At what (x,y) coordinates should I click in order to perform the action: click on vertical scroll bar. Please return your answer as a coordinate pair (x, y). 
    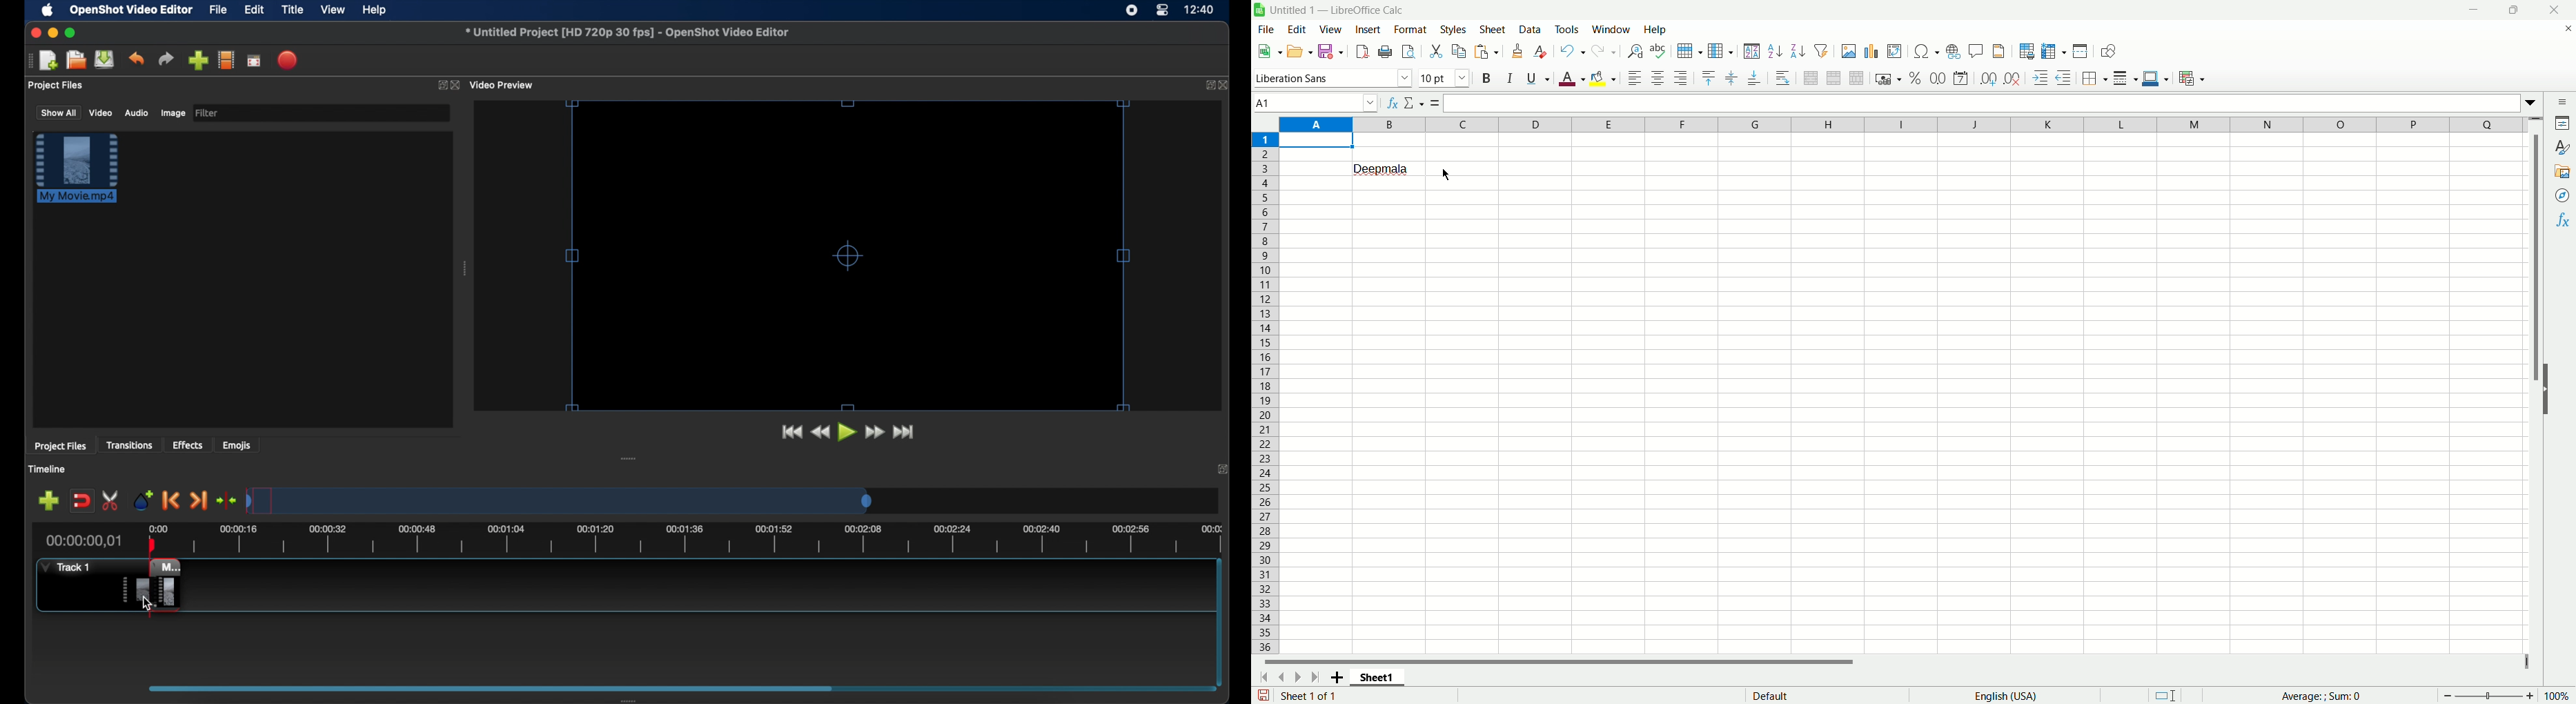
    Looking at the image, I should click on (2538, 384).